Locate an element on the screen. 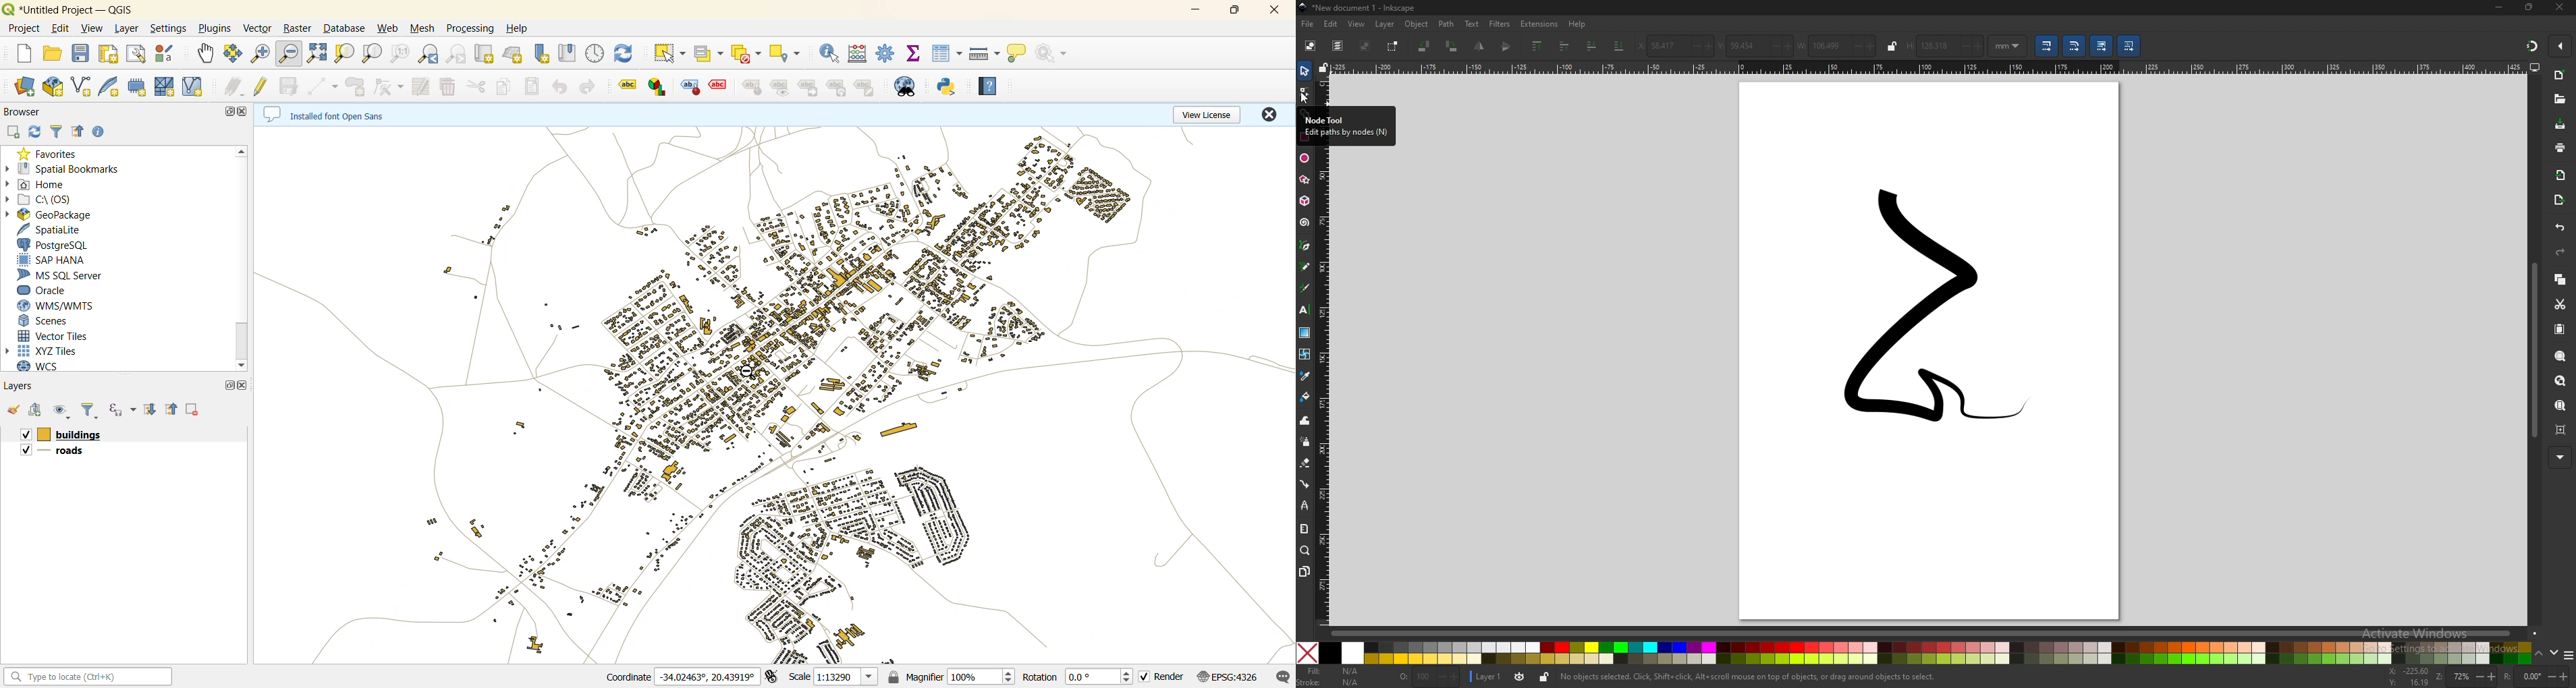 Image resolution: width=2576 pixels, height=700 pixels. layers is located at coordinates (24, 389).